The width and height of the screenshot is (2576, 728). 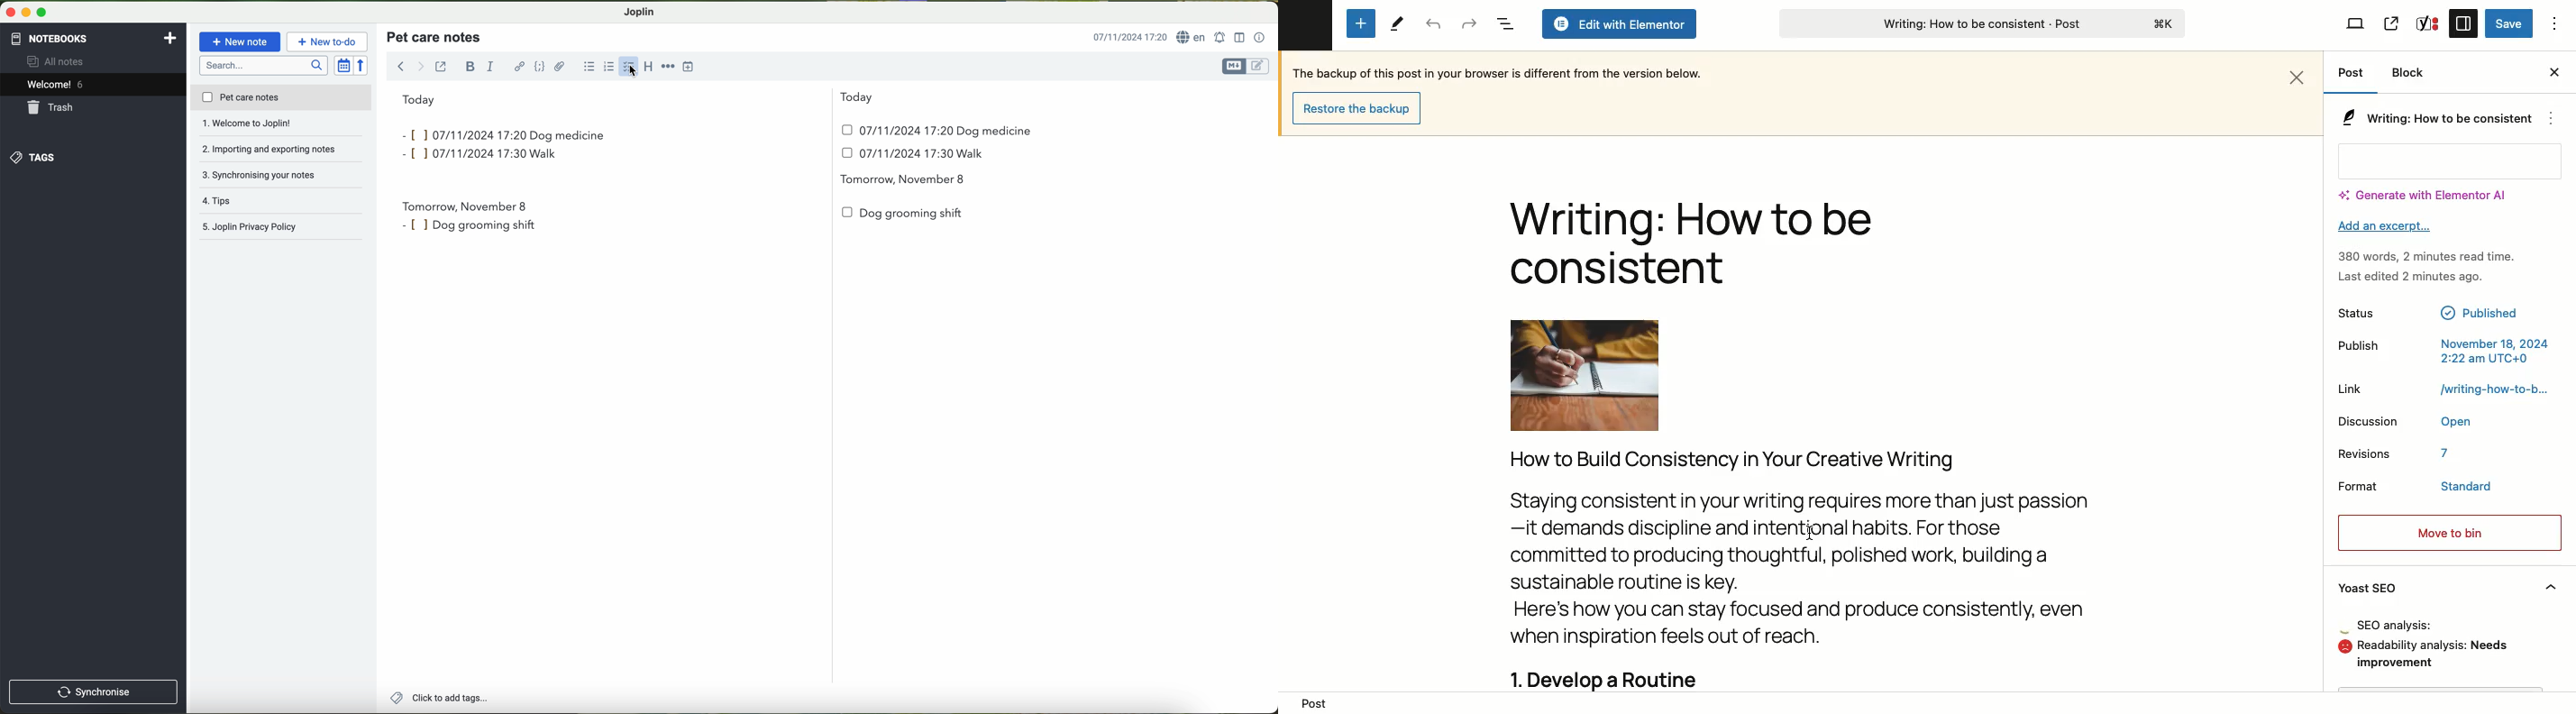 I want to click on date and hour, so click(x=890, y=130).